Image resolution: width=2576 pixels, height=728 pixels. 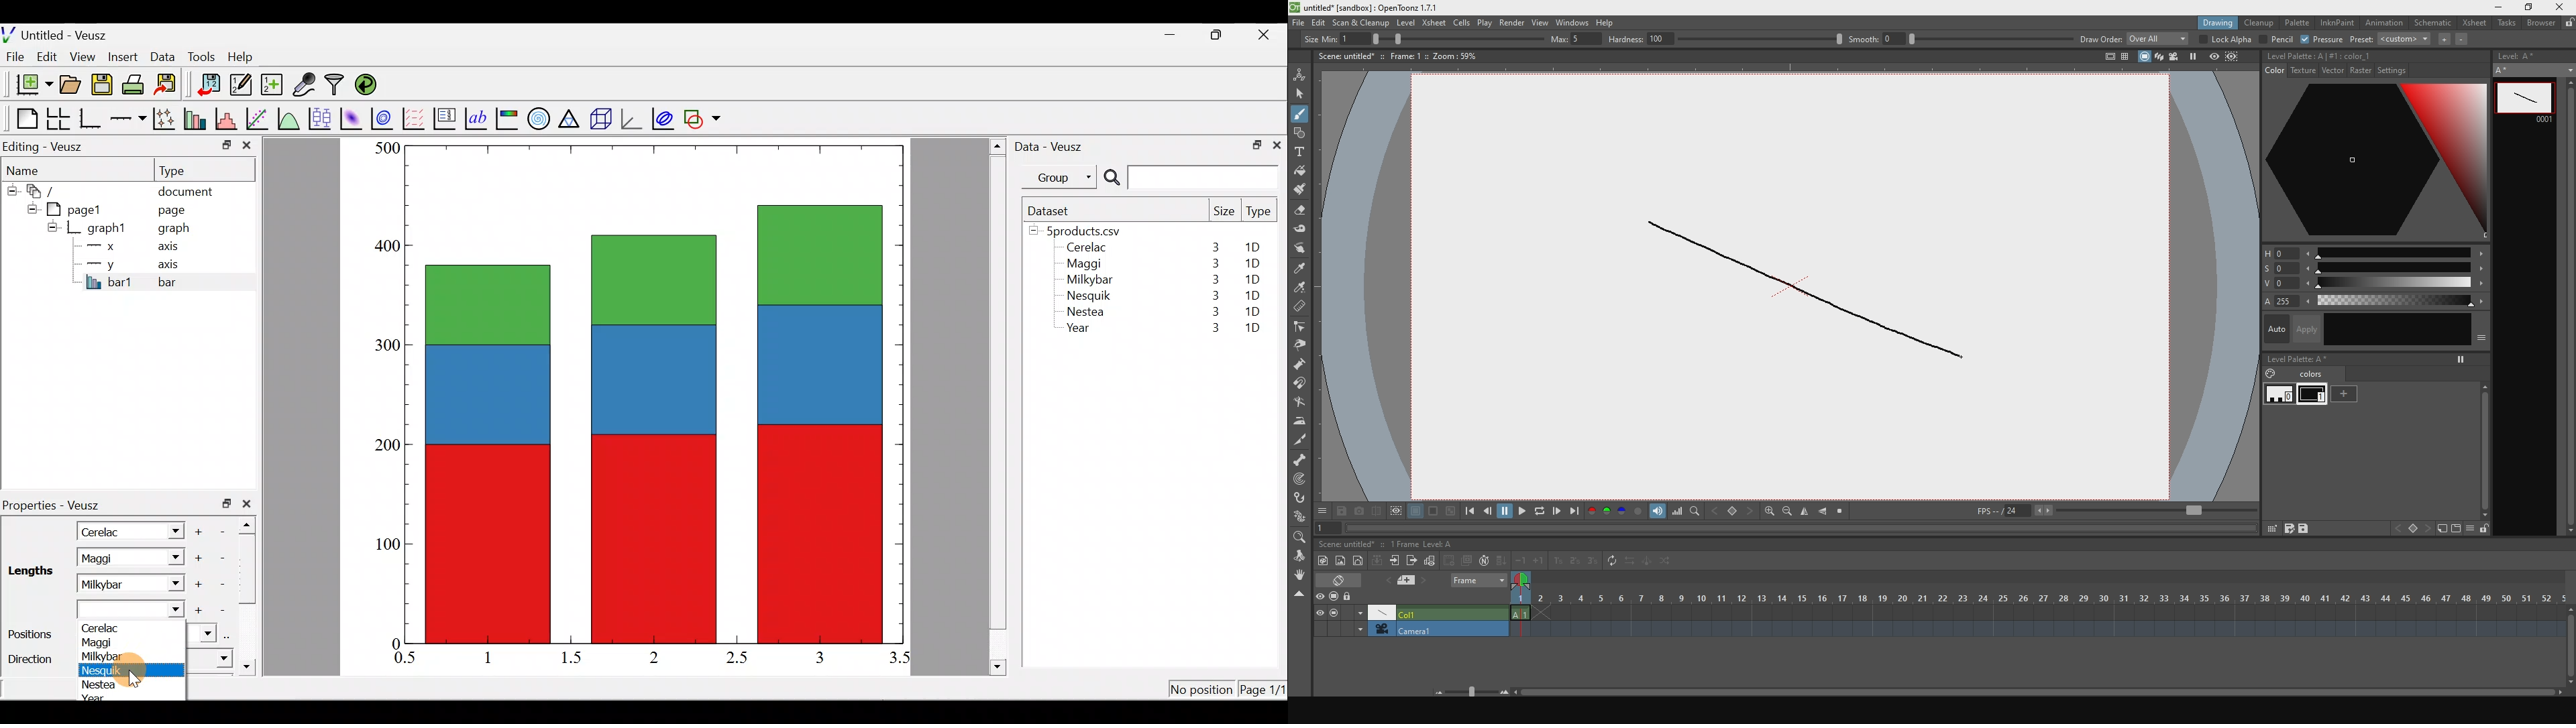 I want to click on plat, so click(x=1484, y=22).